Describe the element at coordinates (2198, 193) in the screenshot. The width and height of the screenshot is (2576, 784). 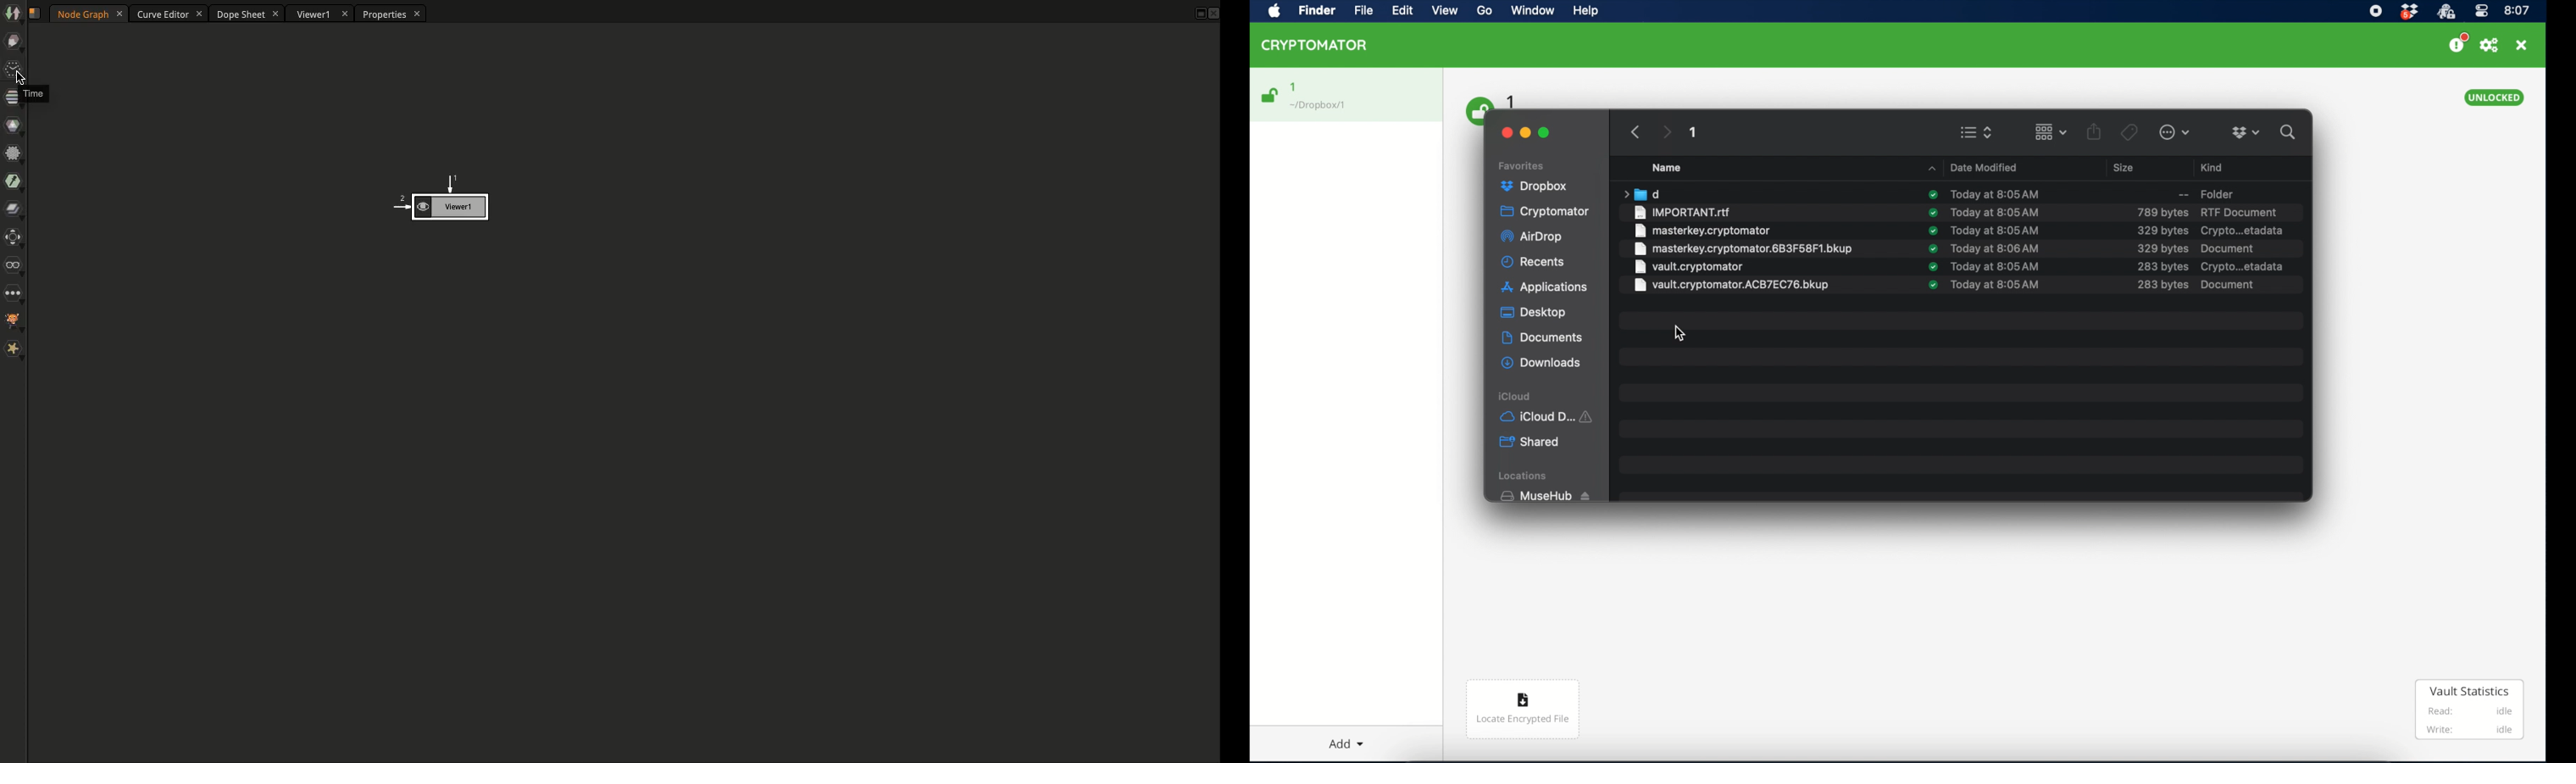
I see `Folder` at that location.